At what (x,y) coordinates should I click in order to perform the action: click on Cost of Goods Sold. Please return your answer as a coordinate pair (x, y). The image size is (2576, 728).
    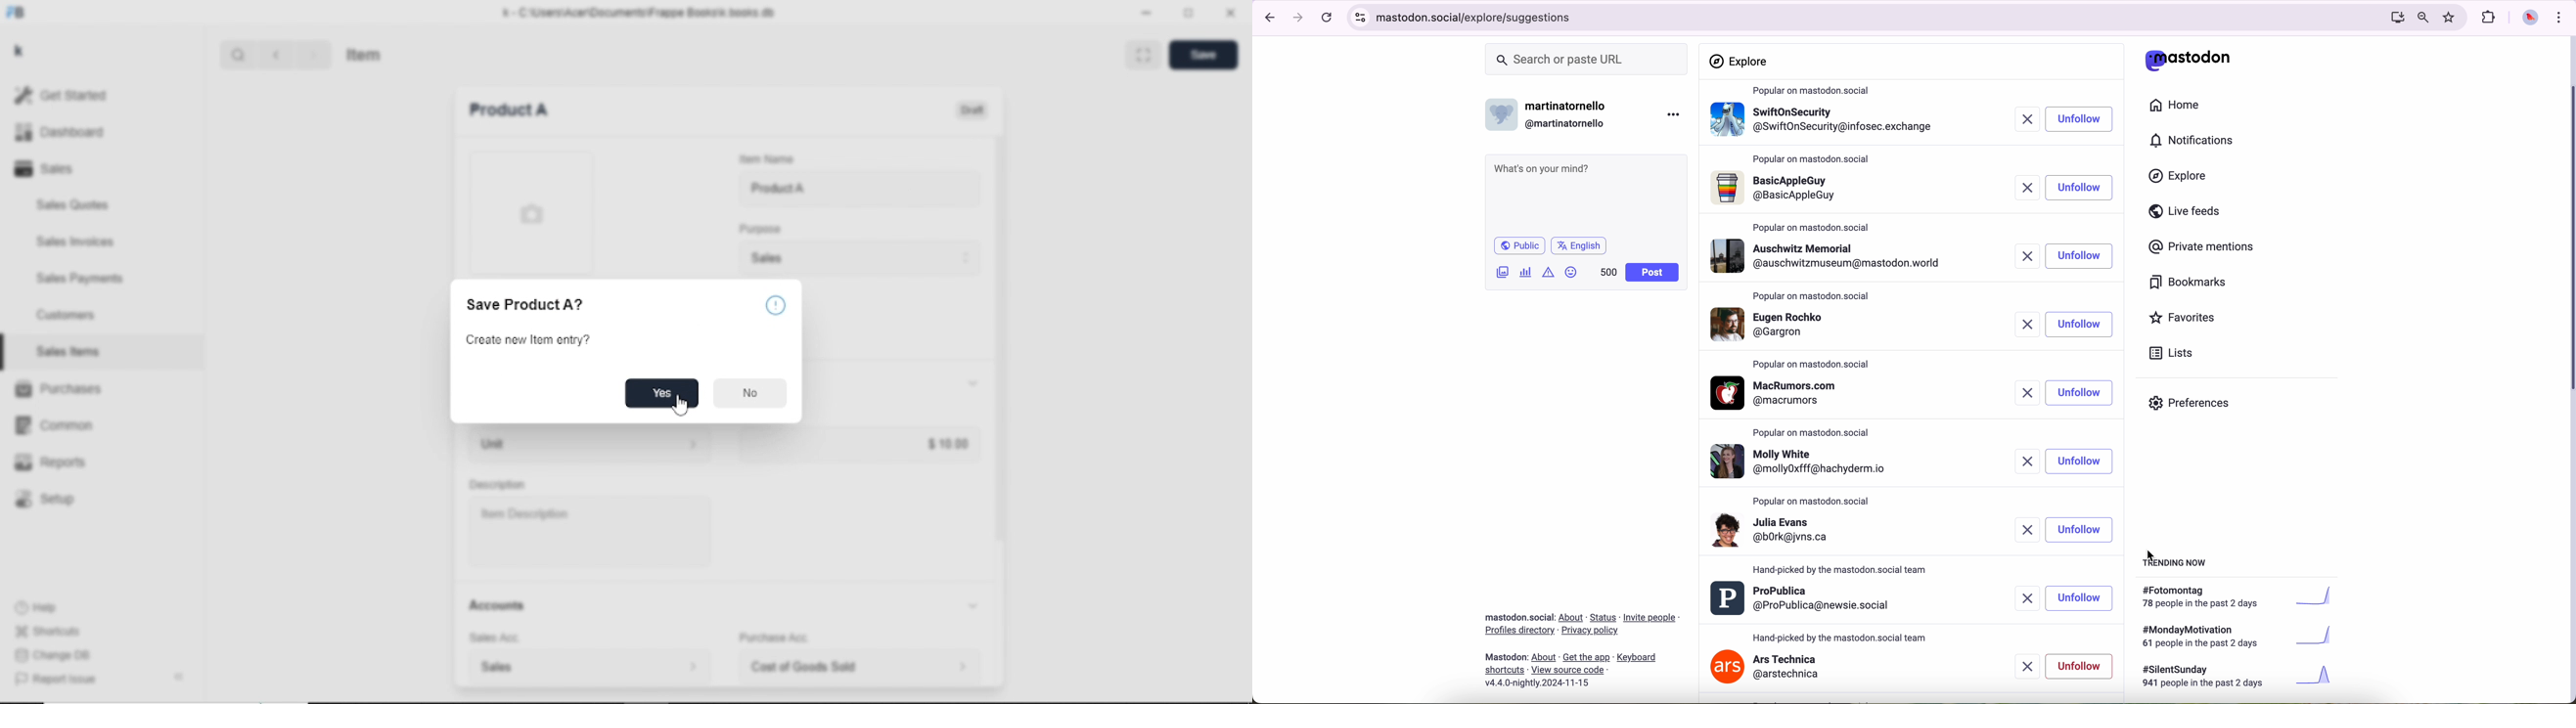
    Looking at the image, I should click on (865, 667).